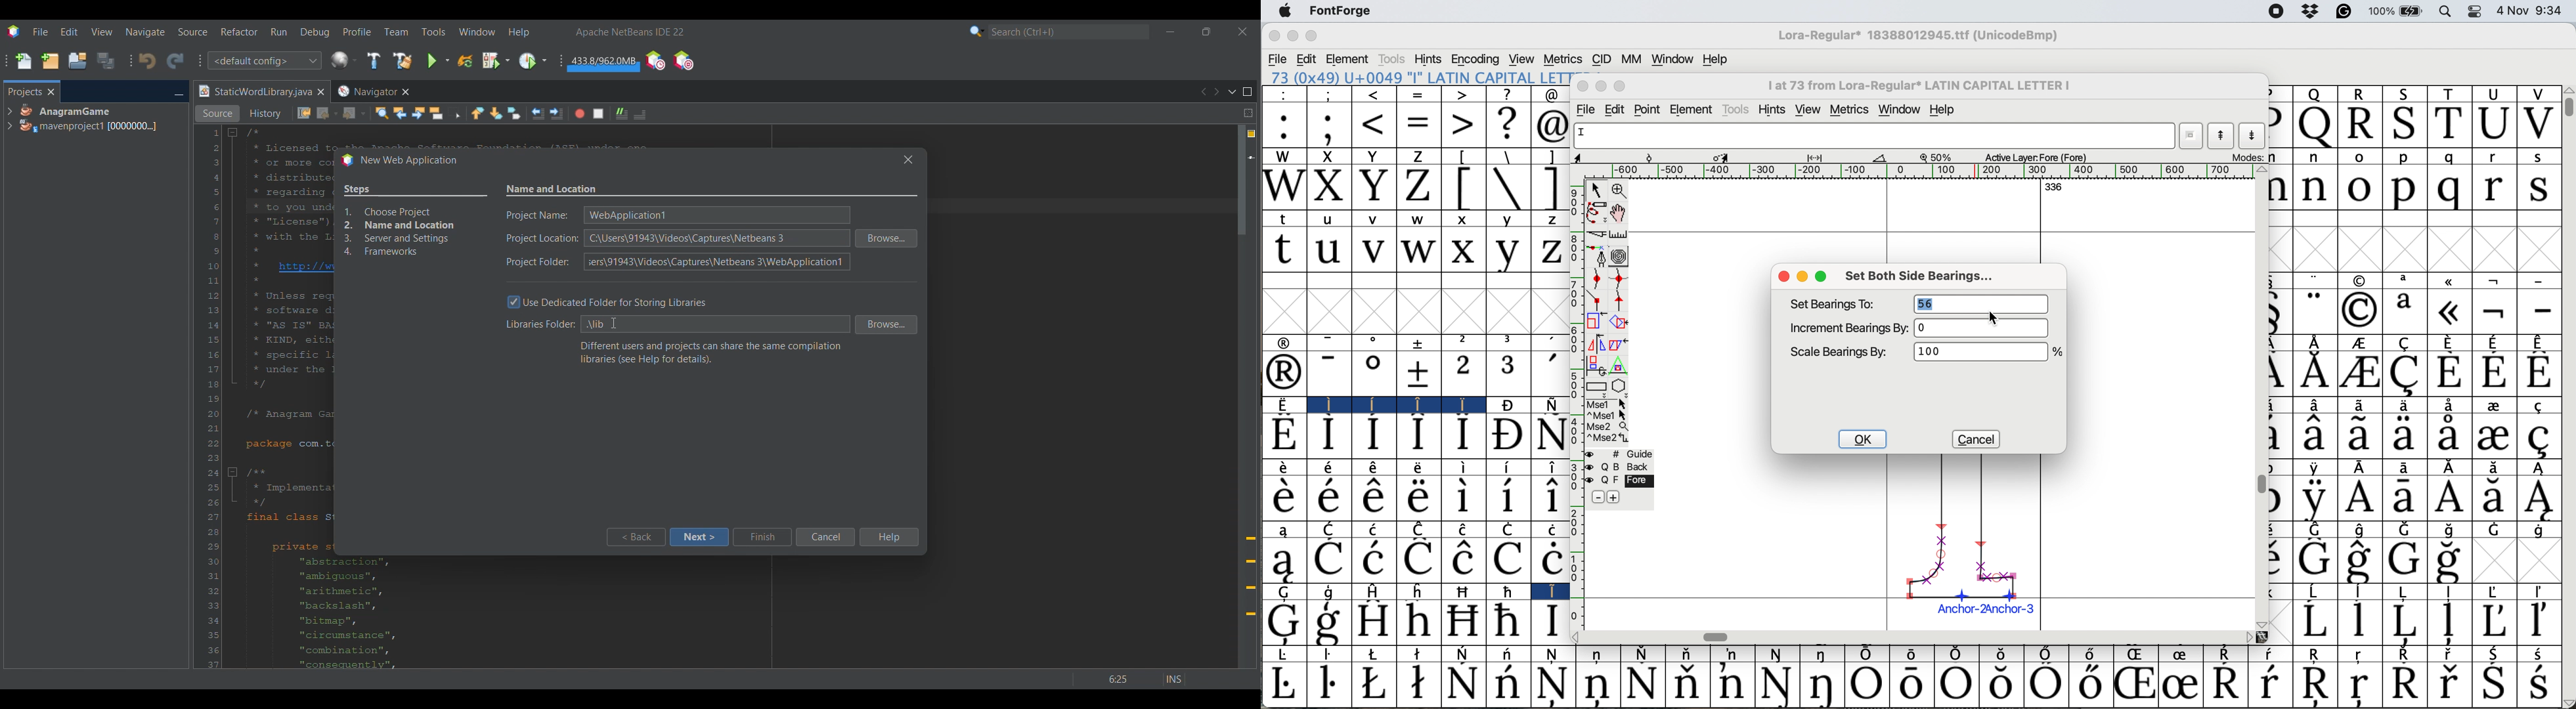  What do you see at coordinates (1374, 435) in the screenshot?
I see `Symbol` at bounding box center [1374, 435].